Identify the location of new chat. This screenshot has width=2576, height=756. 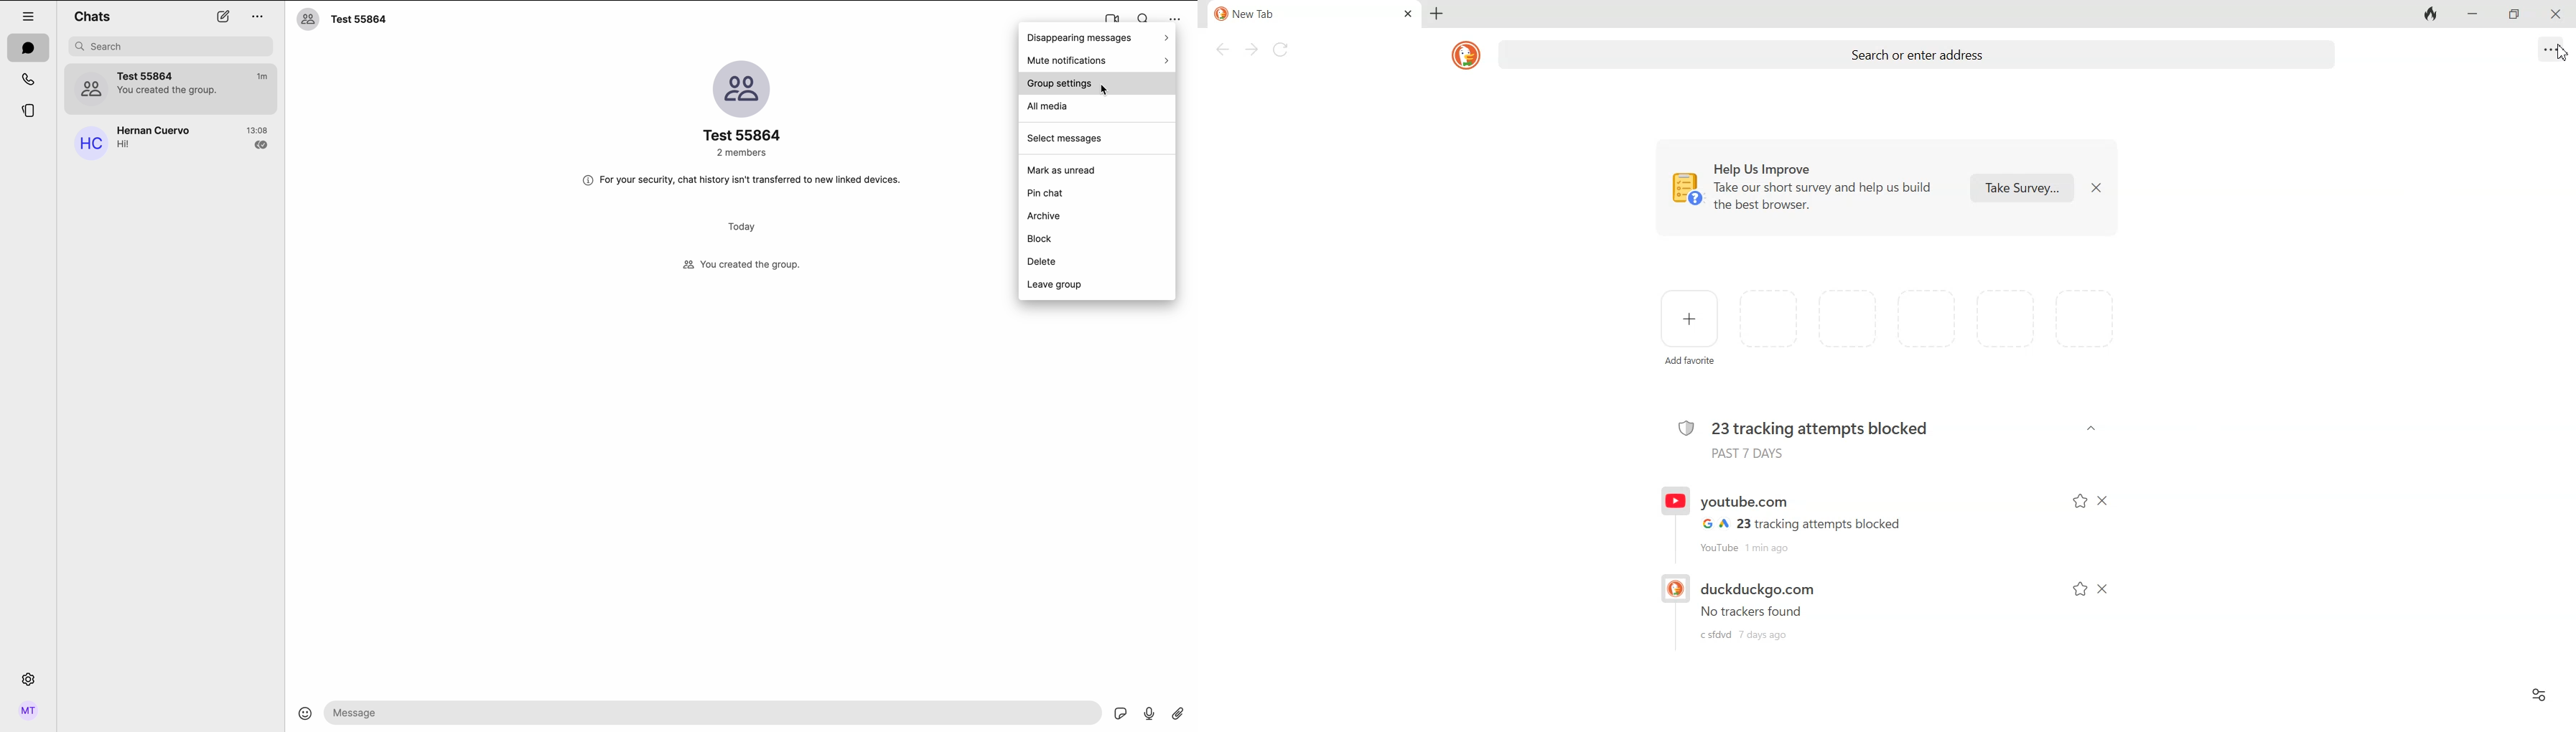
(222, 18).